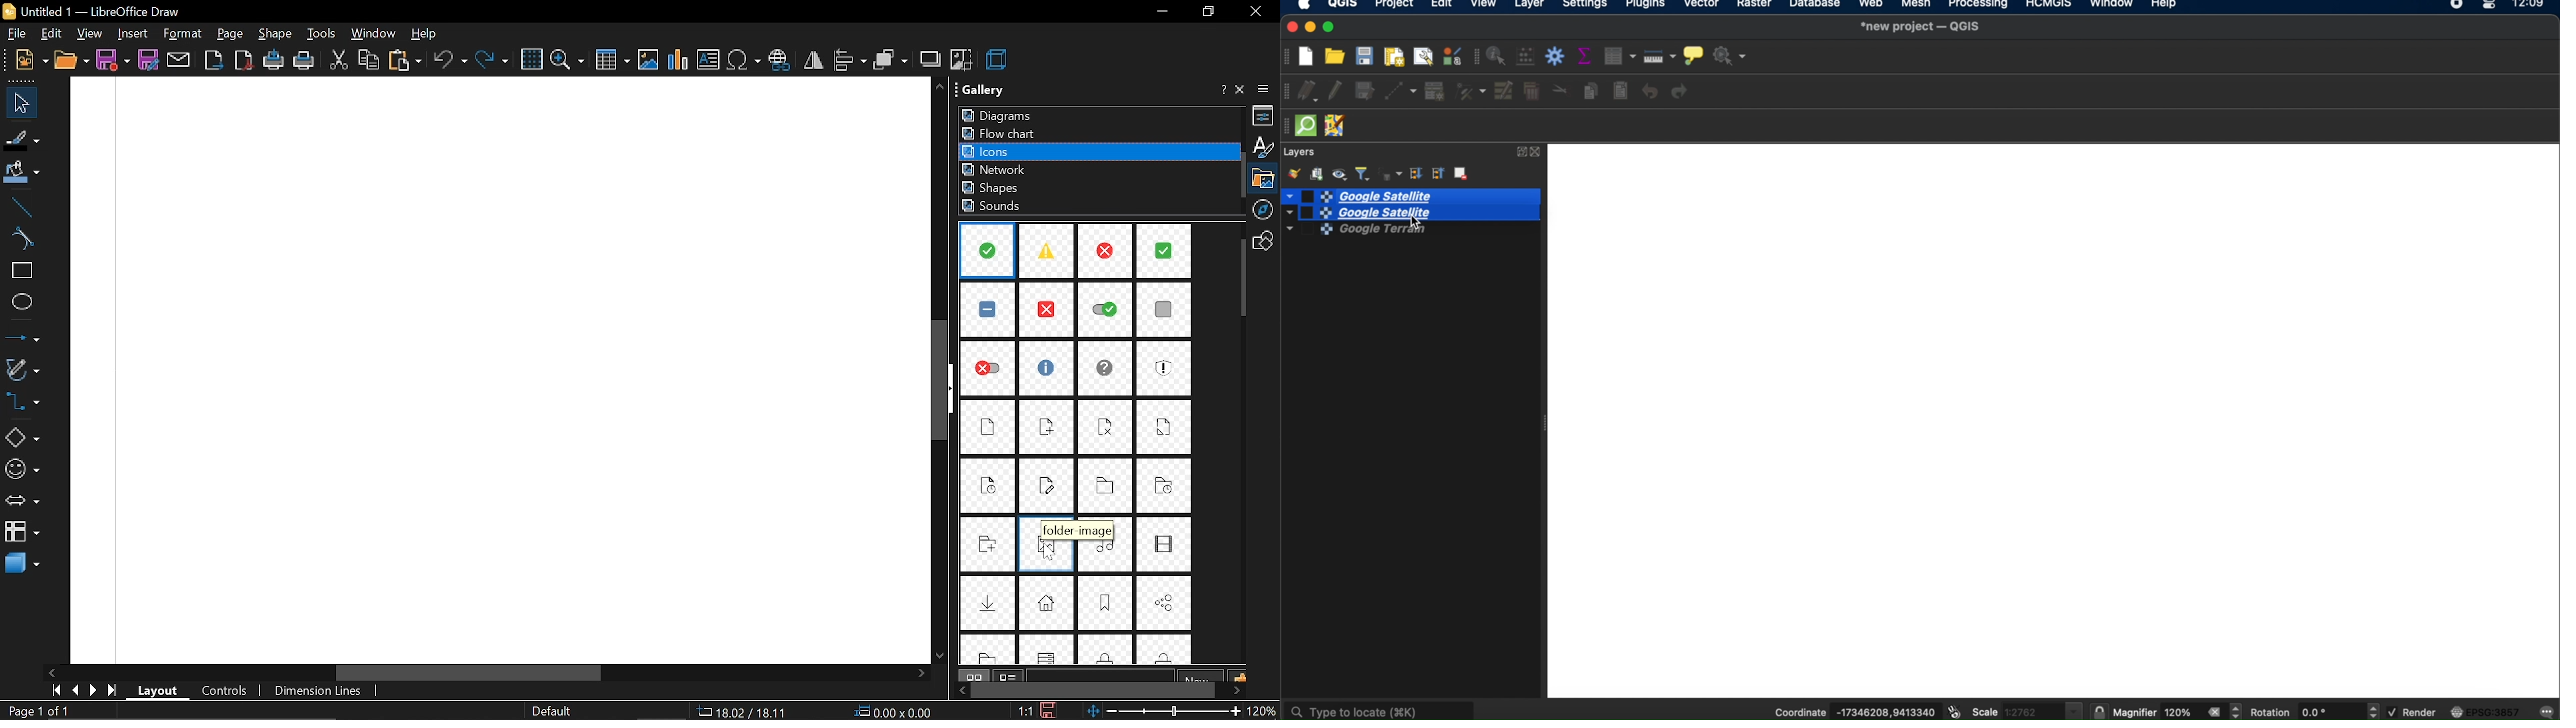 This screenshot has width=2576, height=728. What do you see at coordinates (678, 60) in the screenshot?
I see `insert chart` at bounding box center [678, 60].